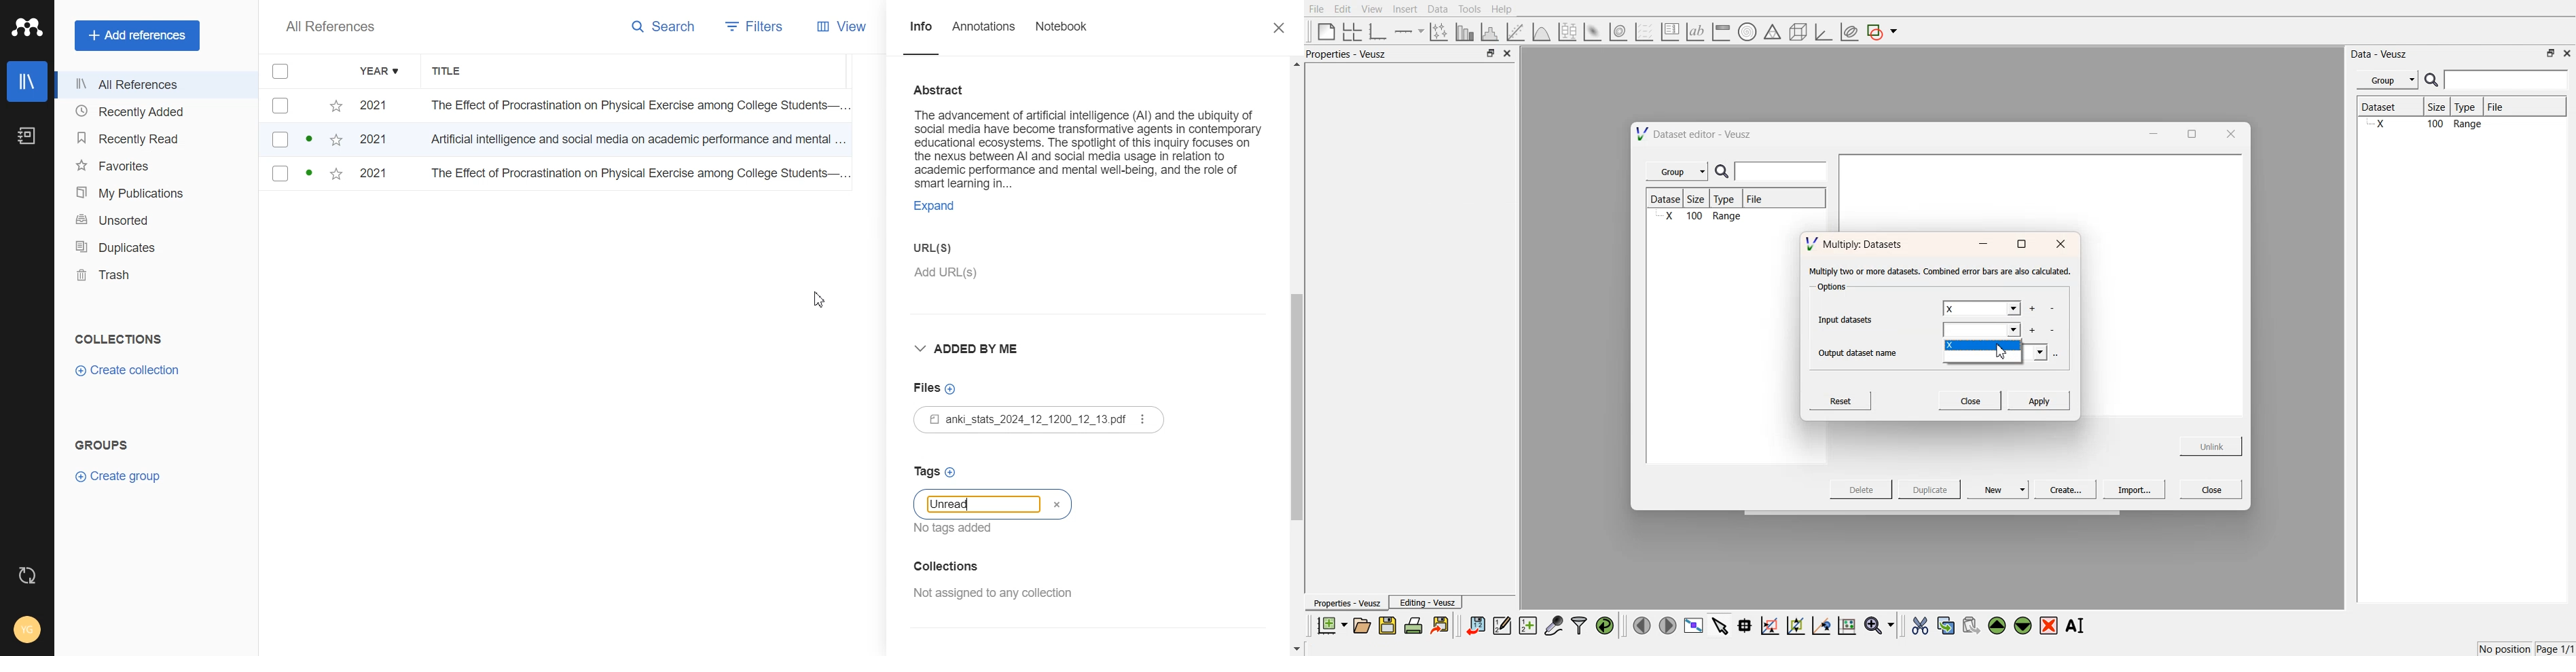  Describe the element at coordinates (27, 575) in the screenshot. I see `Auto sync` at that location.